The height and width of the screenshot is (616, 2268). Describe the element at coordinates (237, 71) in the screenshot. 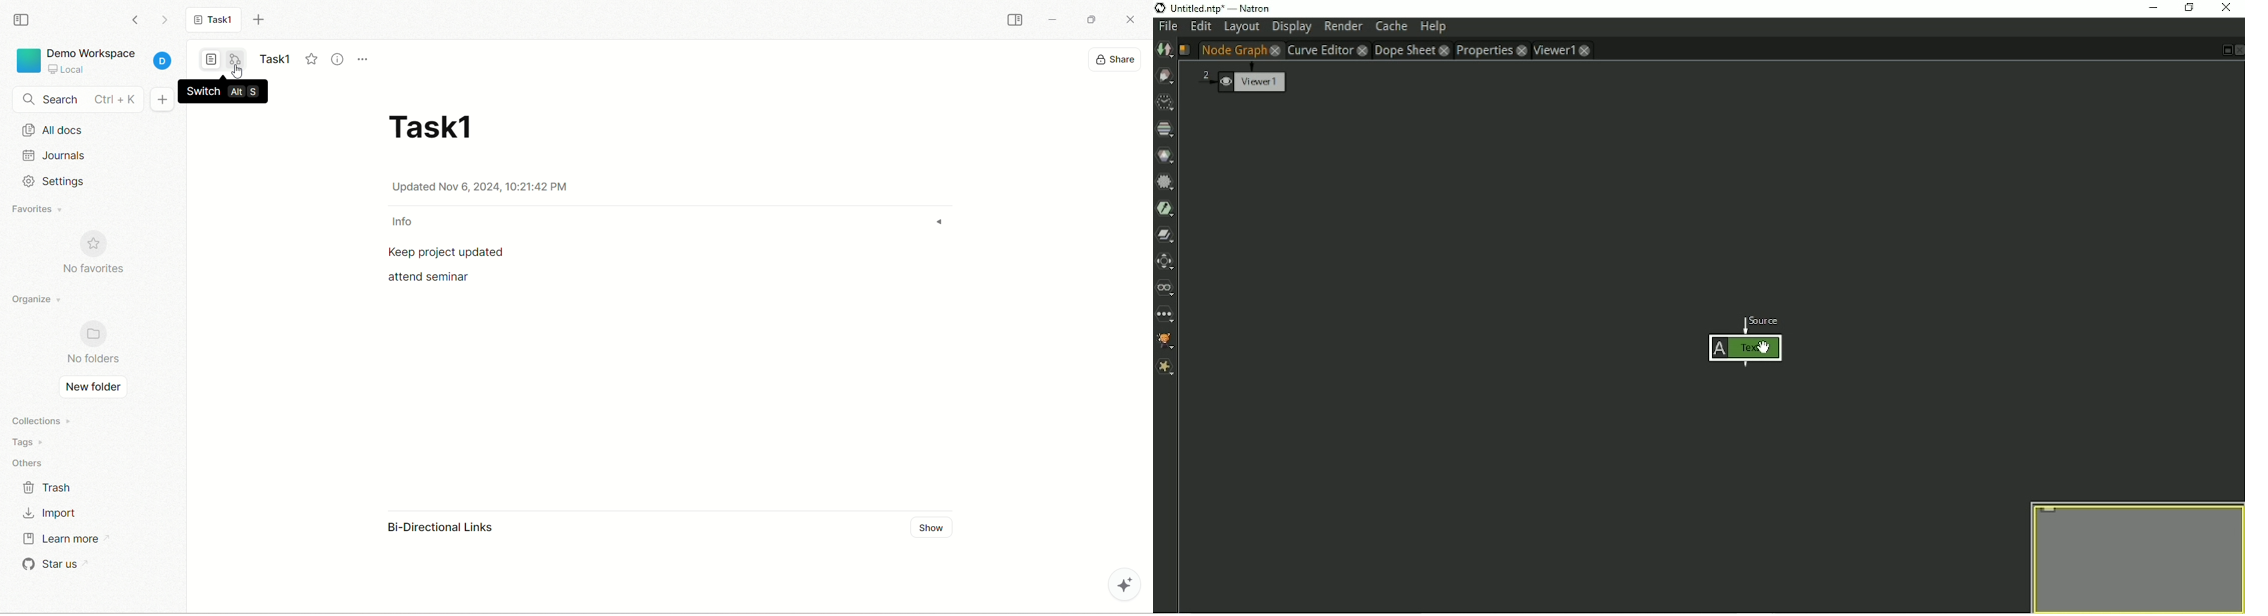

I see `cursor` at that location.